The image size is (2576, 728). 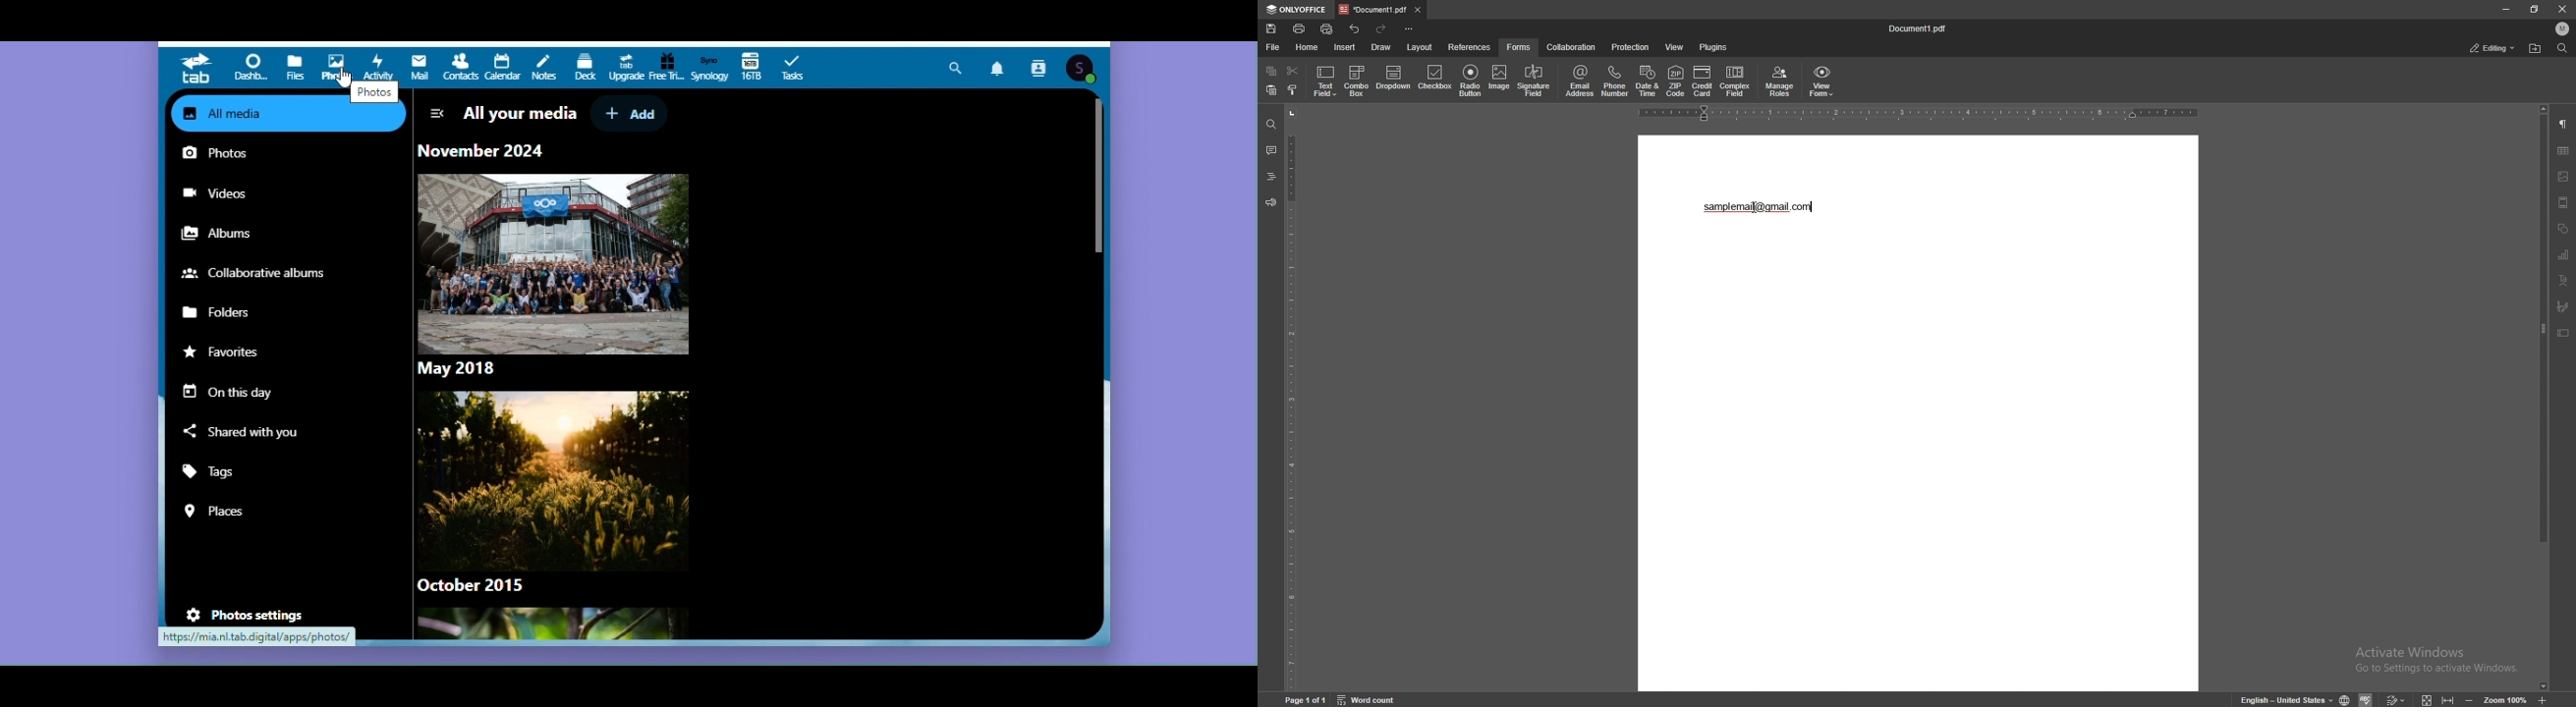 I want to click on fit to screen, so click(x=2430, y=699).